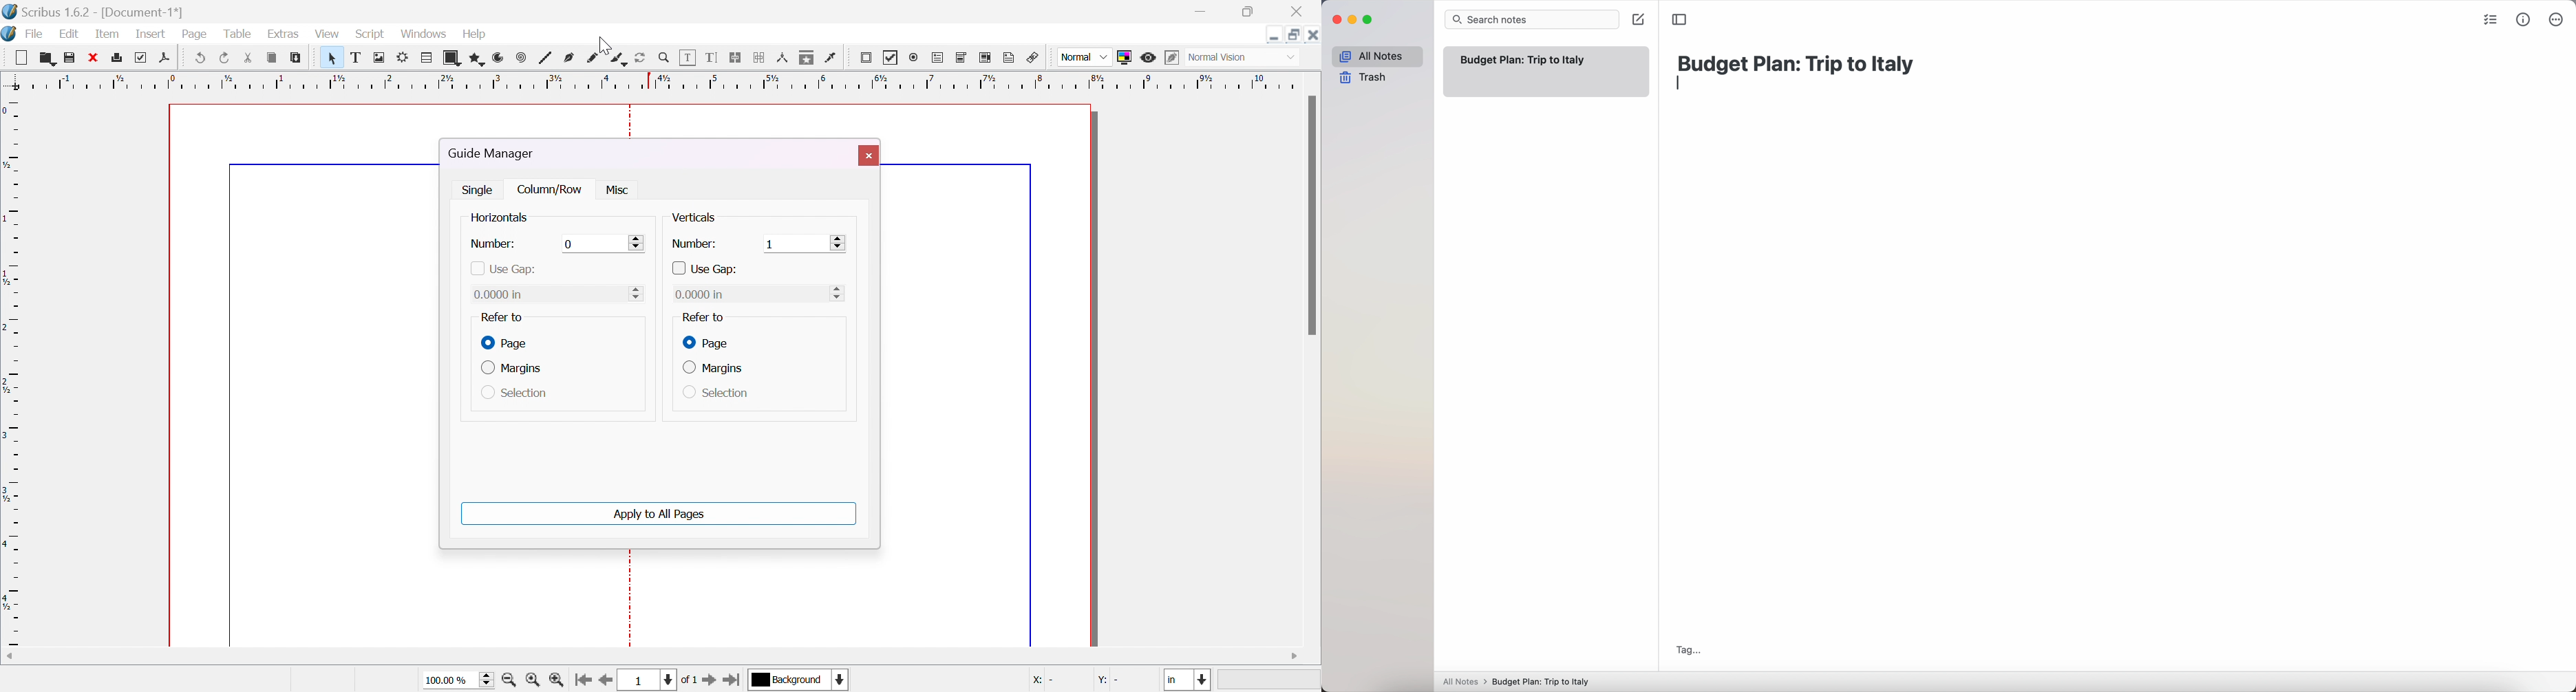  Describe the element at coordinates (1688, 650) in the screenshot. I see `tag` at that location.